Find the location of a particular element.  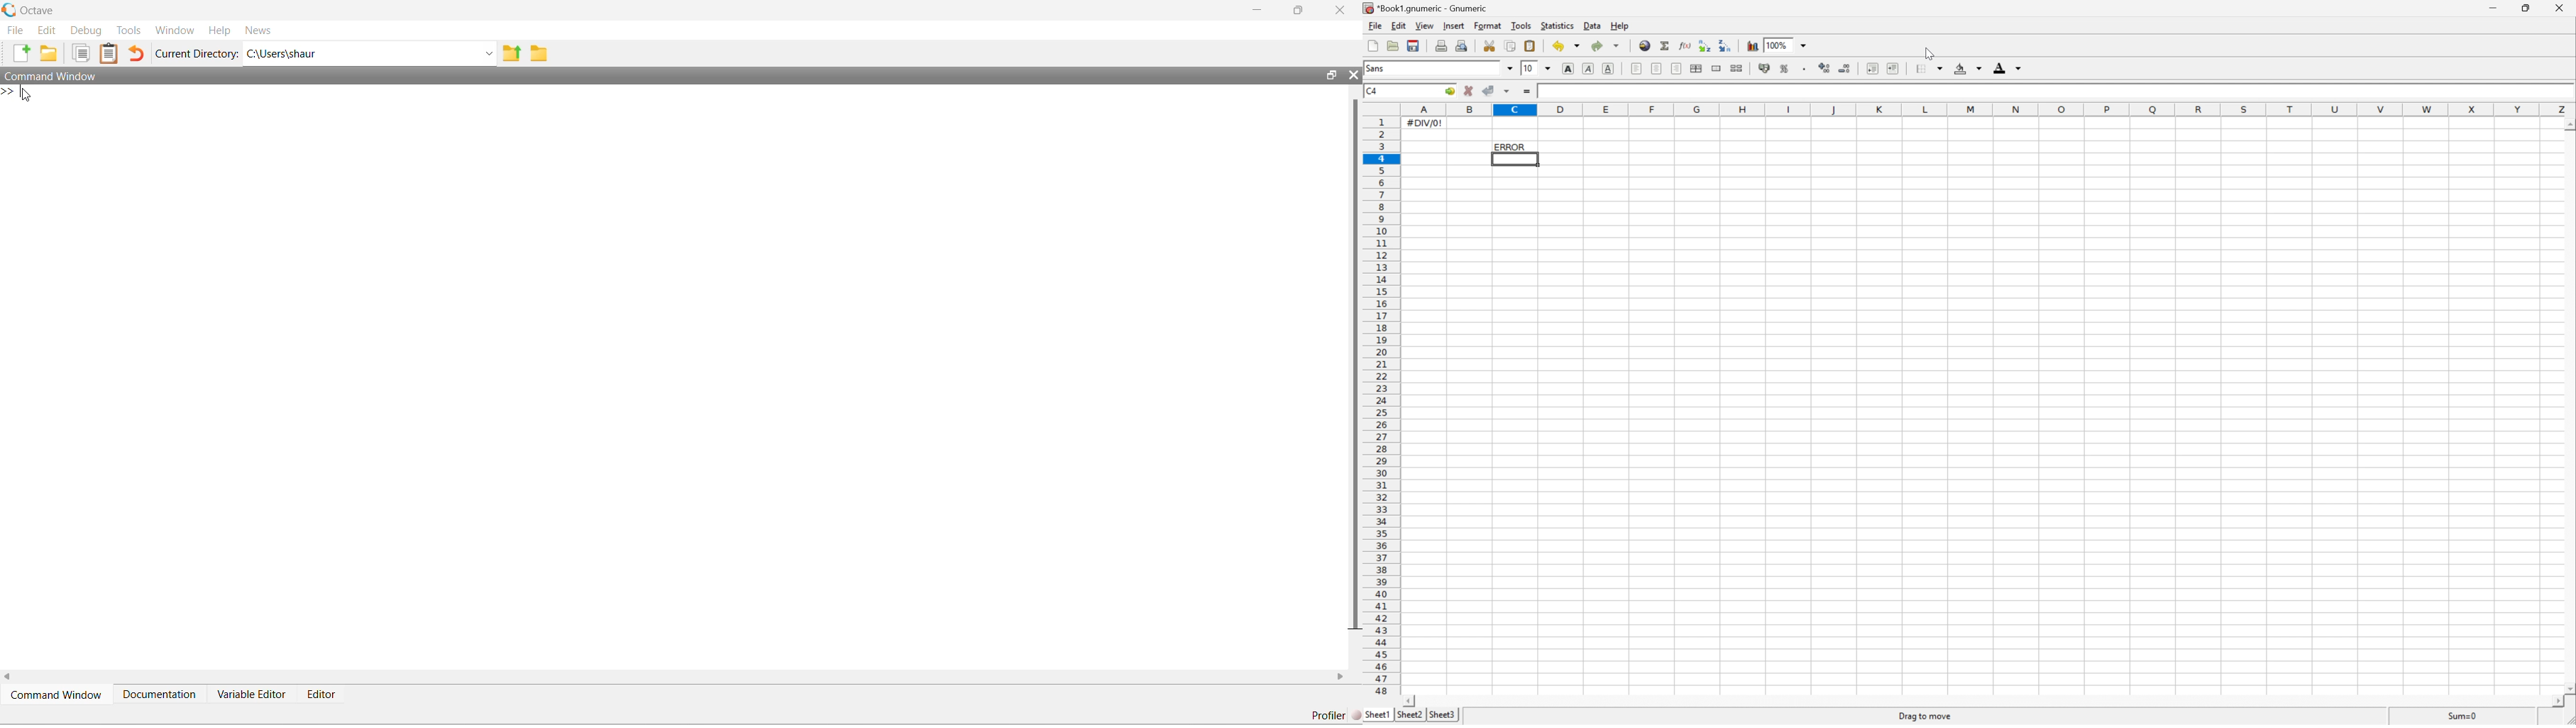

Increase the indent, and align the contents to left is located at coordinates (1896, 69).